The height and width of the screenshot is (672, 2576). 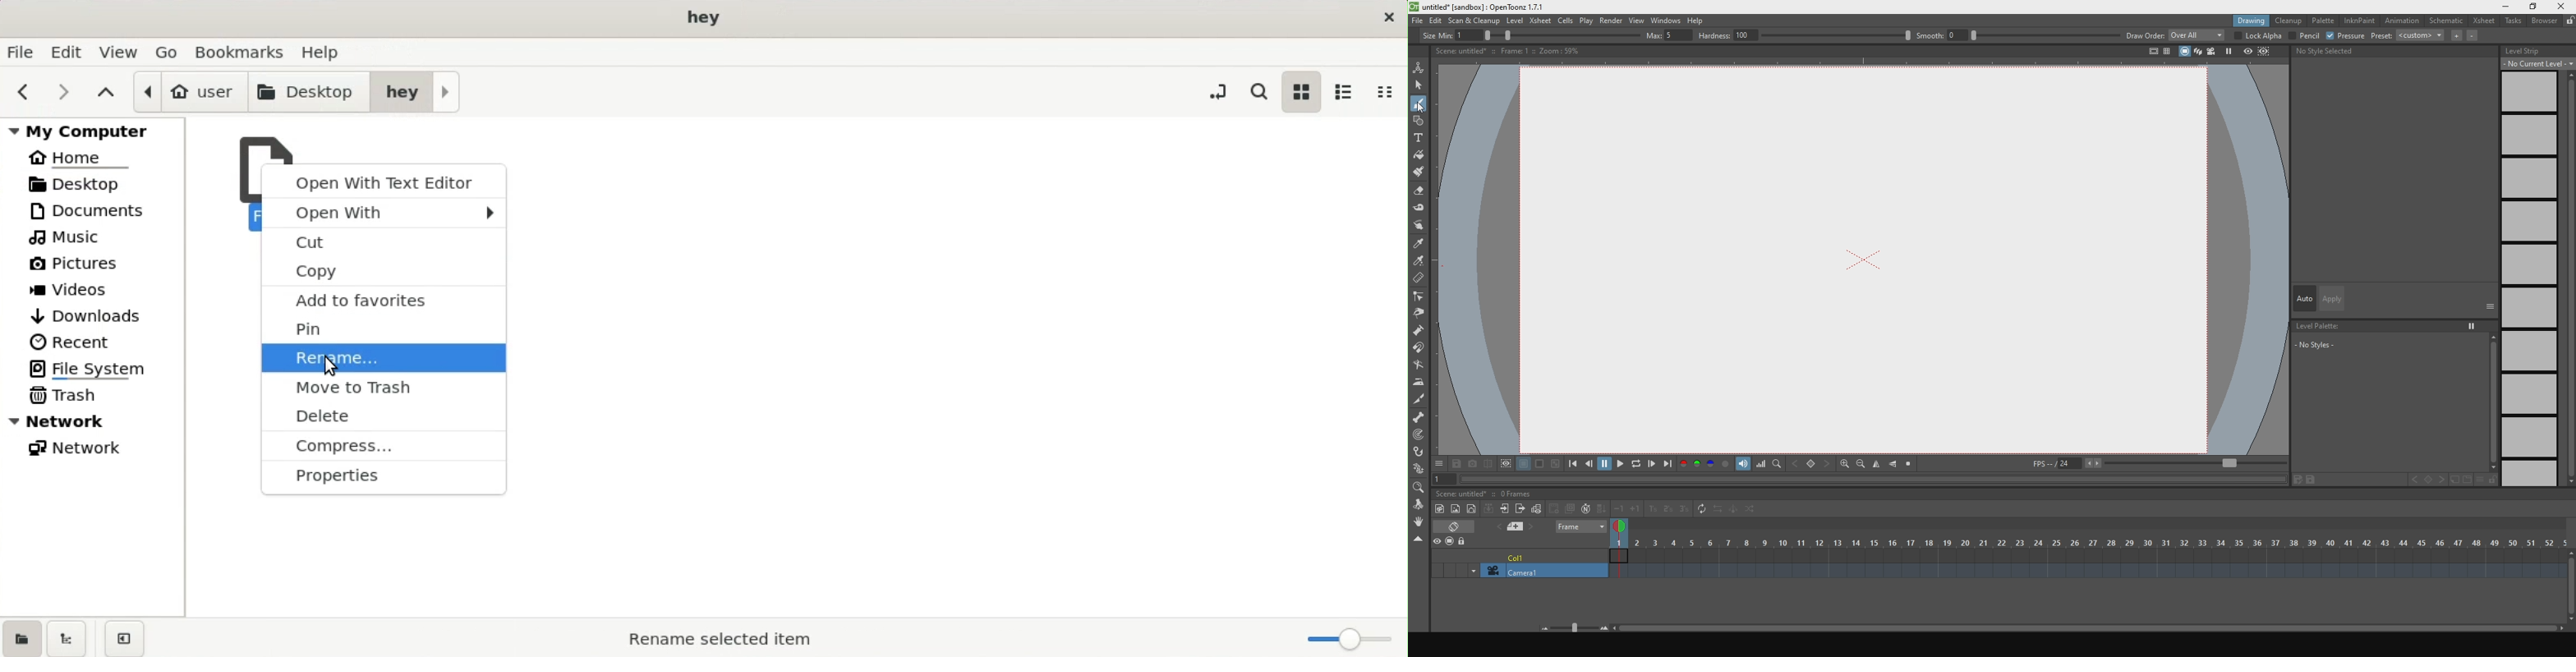 I want to click on cleanup, so click(x=2289, y=21).